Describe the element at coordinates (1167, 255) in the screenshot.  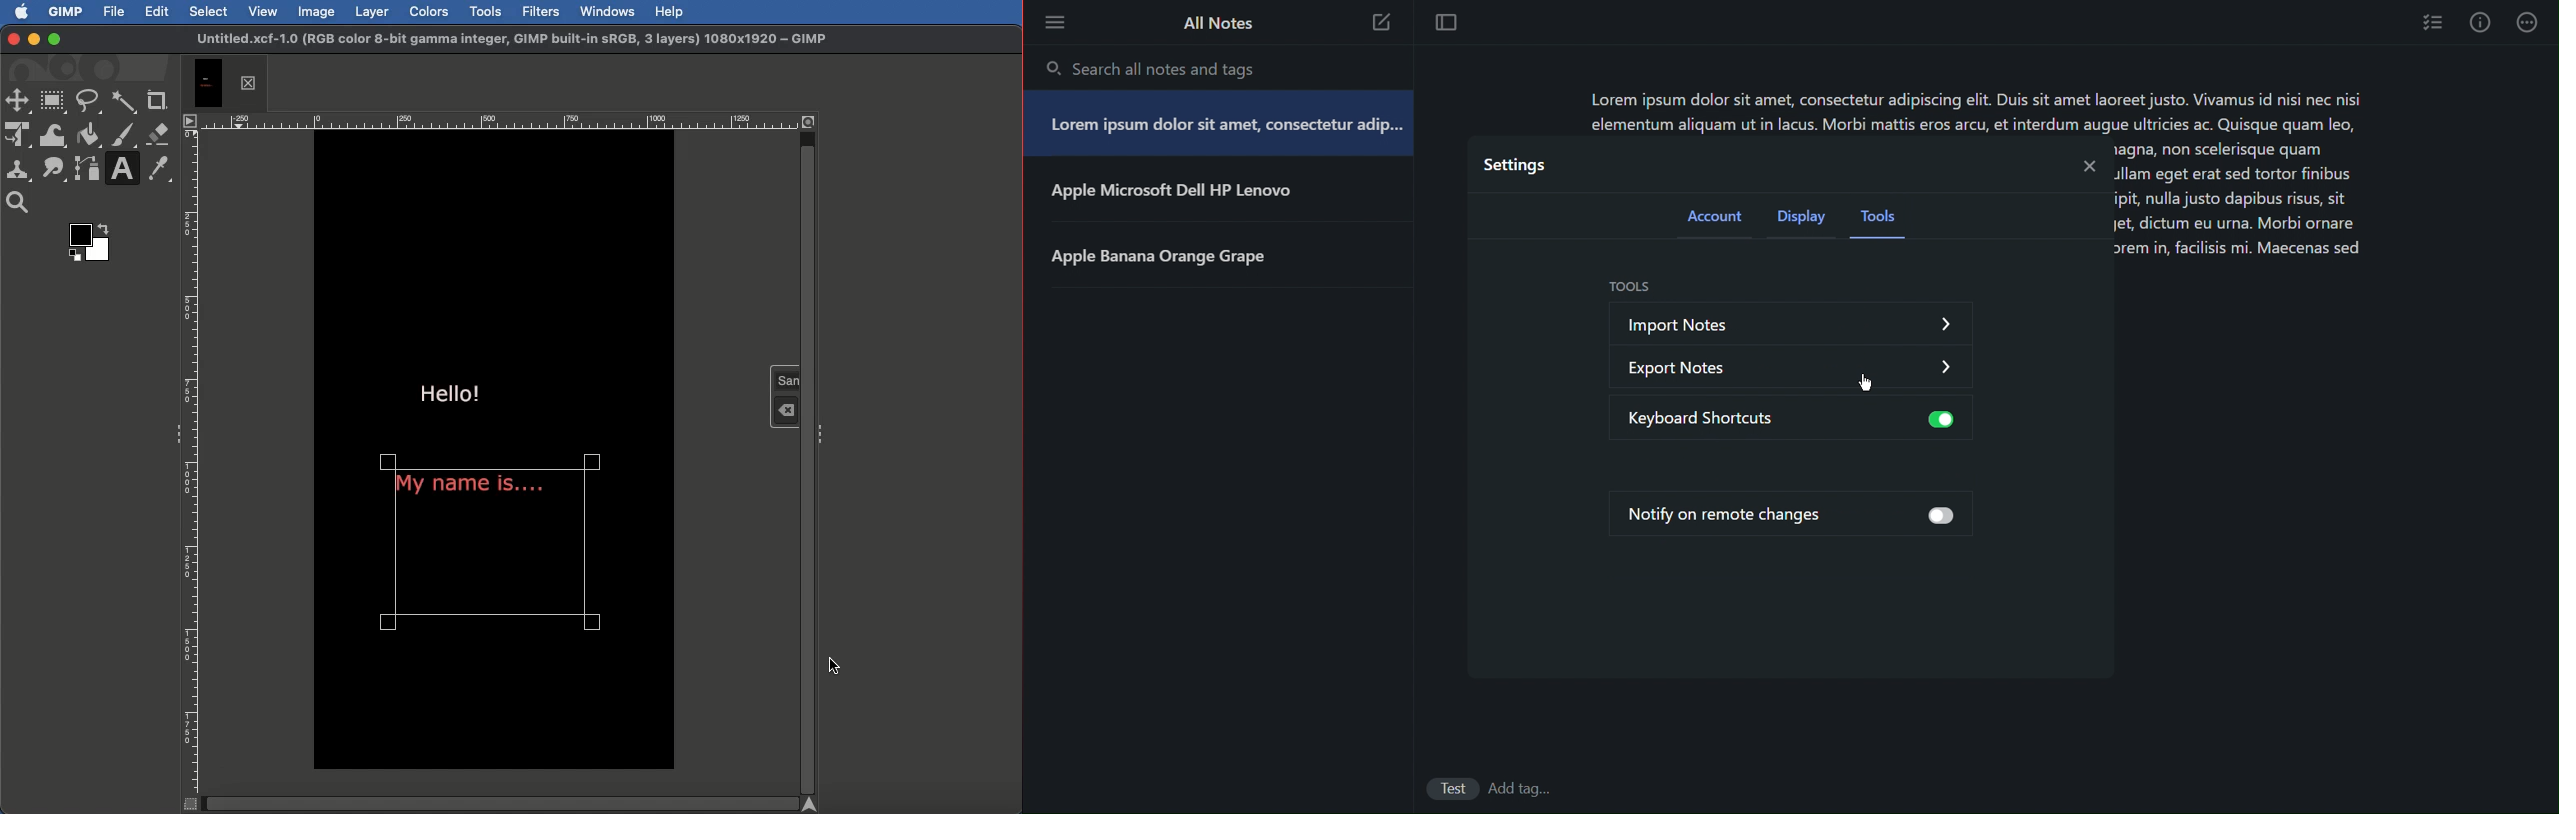
I see `Apple Banana Orange Grape` at that location.